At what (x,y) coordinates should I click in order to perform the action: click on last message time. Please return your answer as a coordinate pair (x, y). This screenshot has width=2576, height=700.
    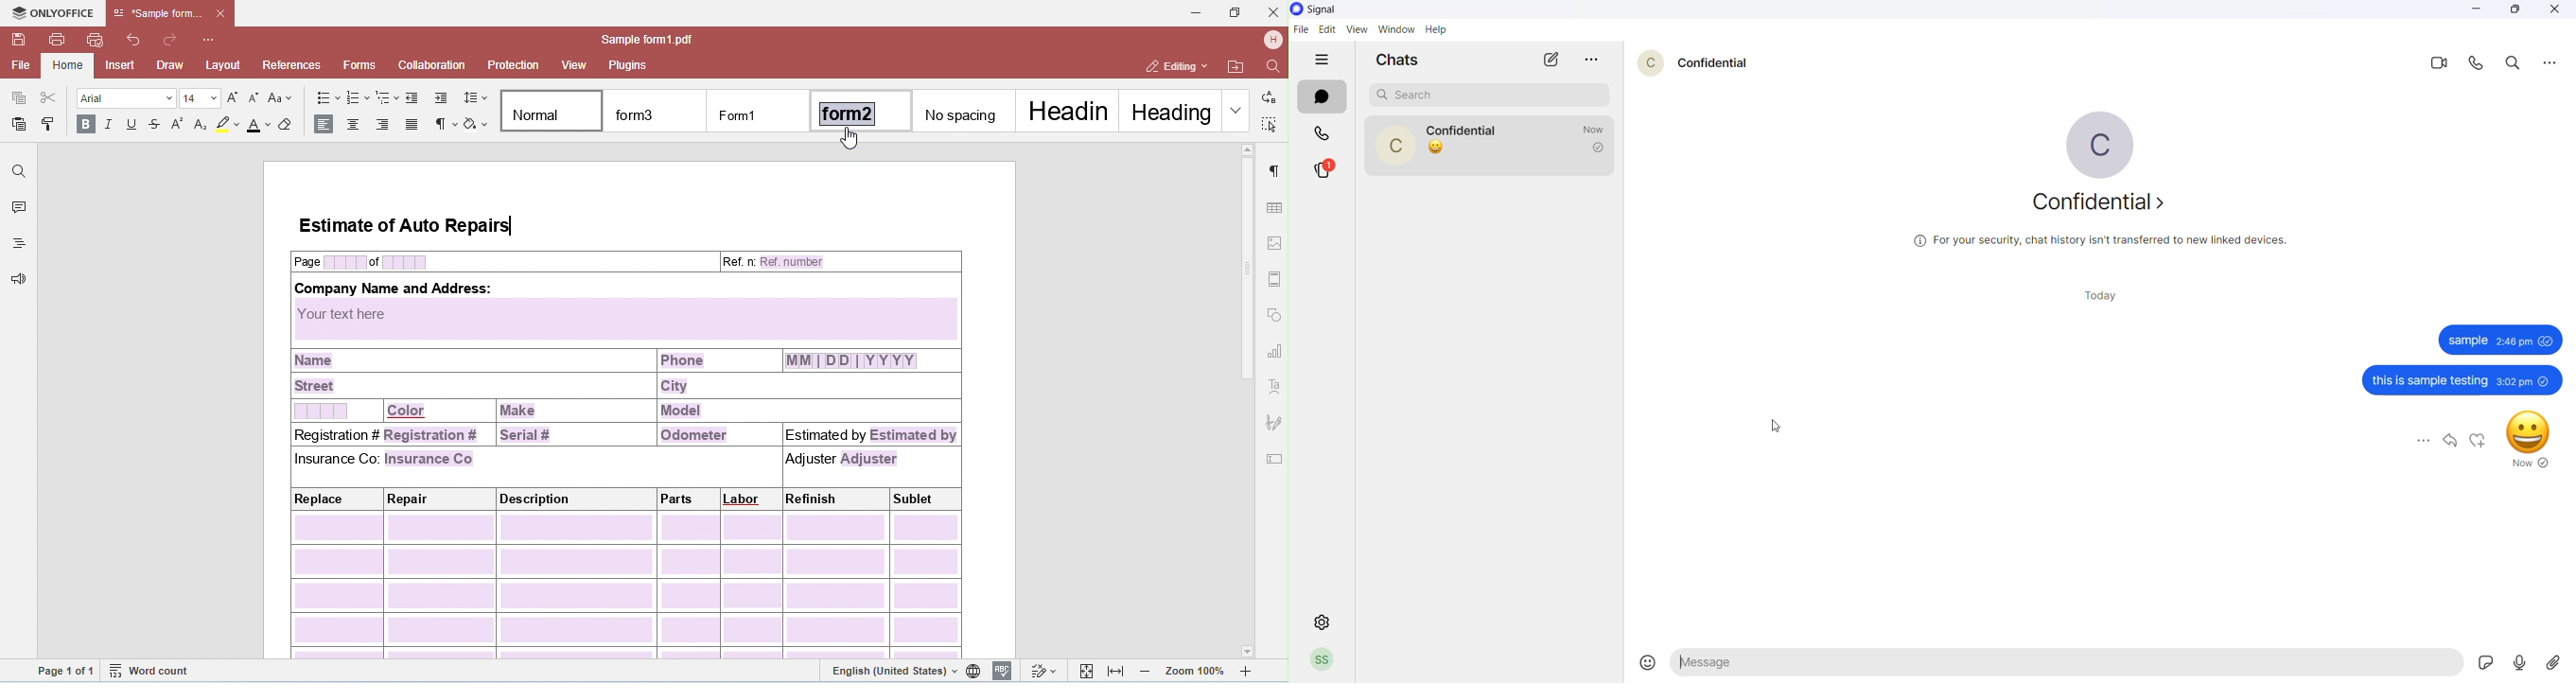
    Looking at the image, I should click on (1587, 128).